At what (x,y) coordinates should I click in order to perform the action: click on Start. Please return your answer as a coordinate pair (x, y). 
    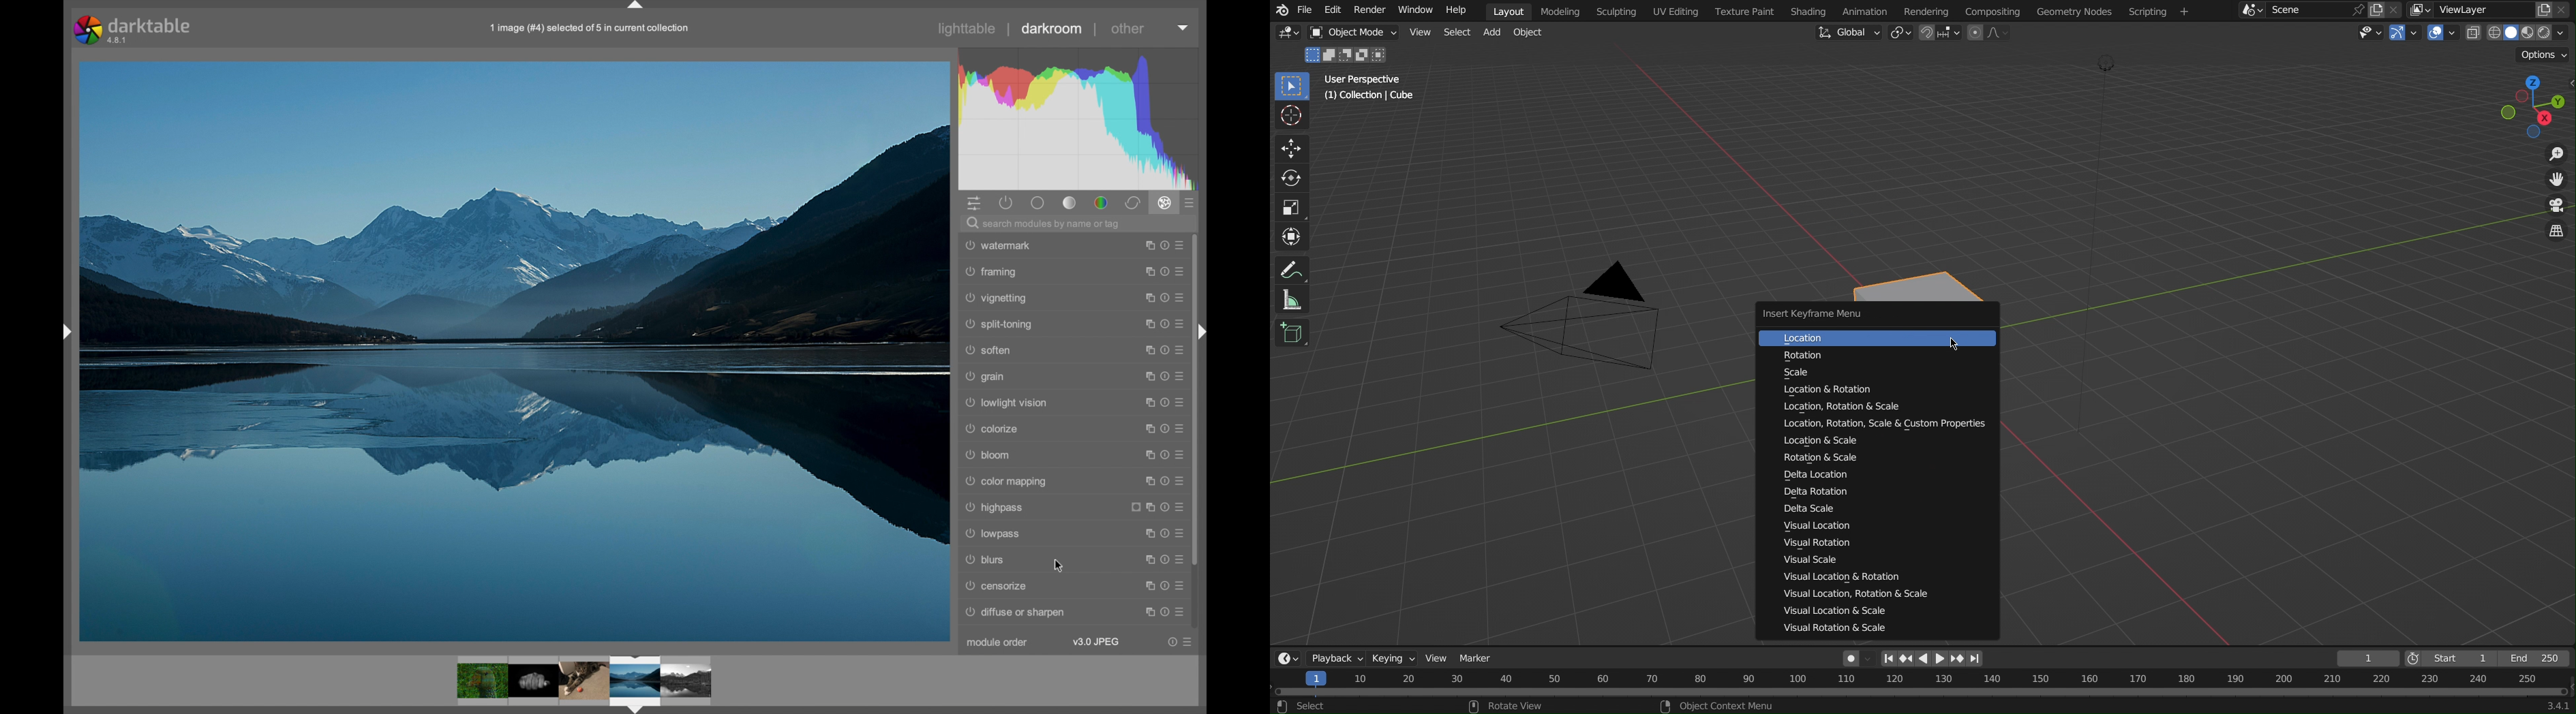
    Looking at the image, I should click on (2454, 657).